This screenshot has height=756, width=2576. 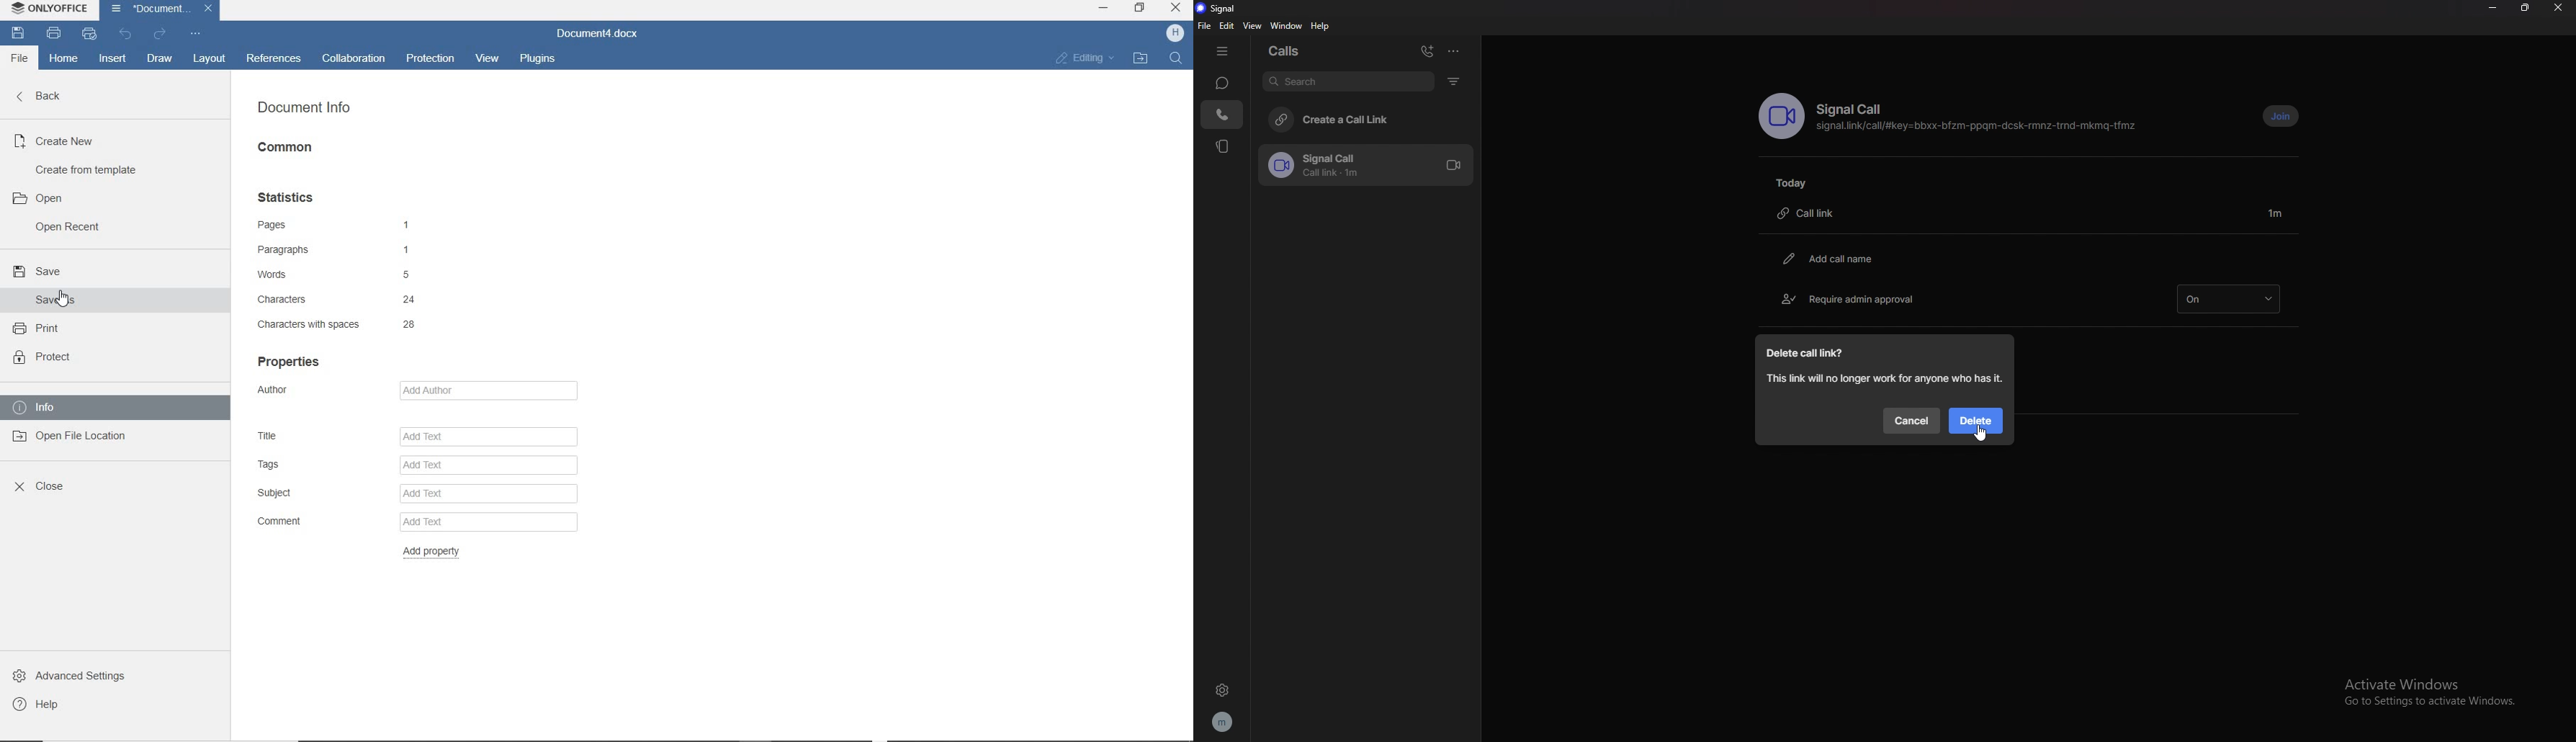 What do you see at coordinates (333, 224) in the screenshot?
I see `pages 1` at bounding box center [333, 224].